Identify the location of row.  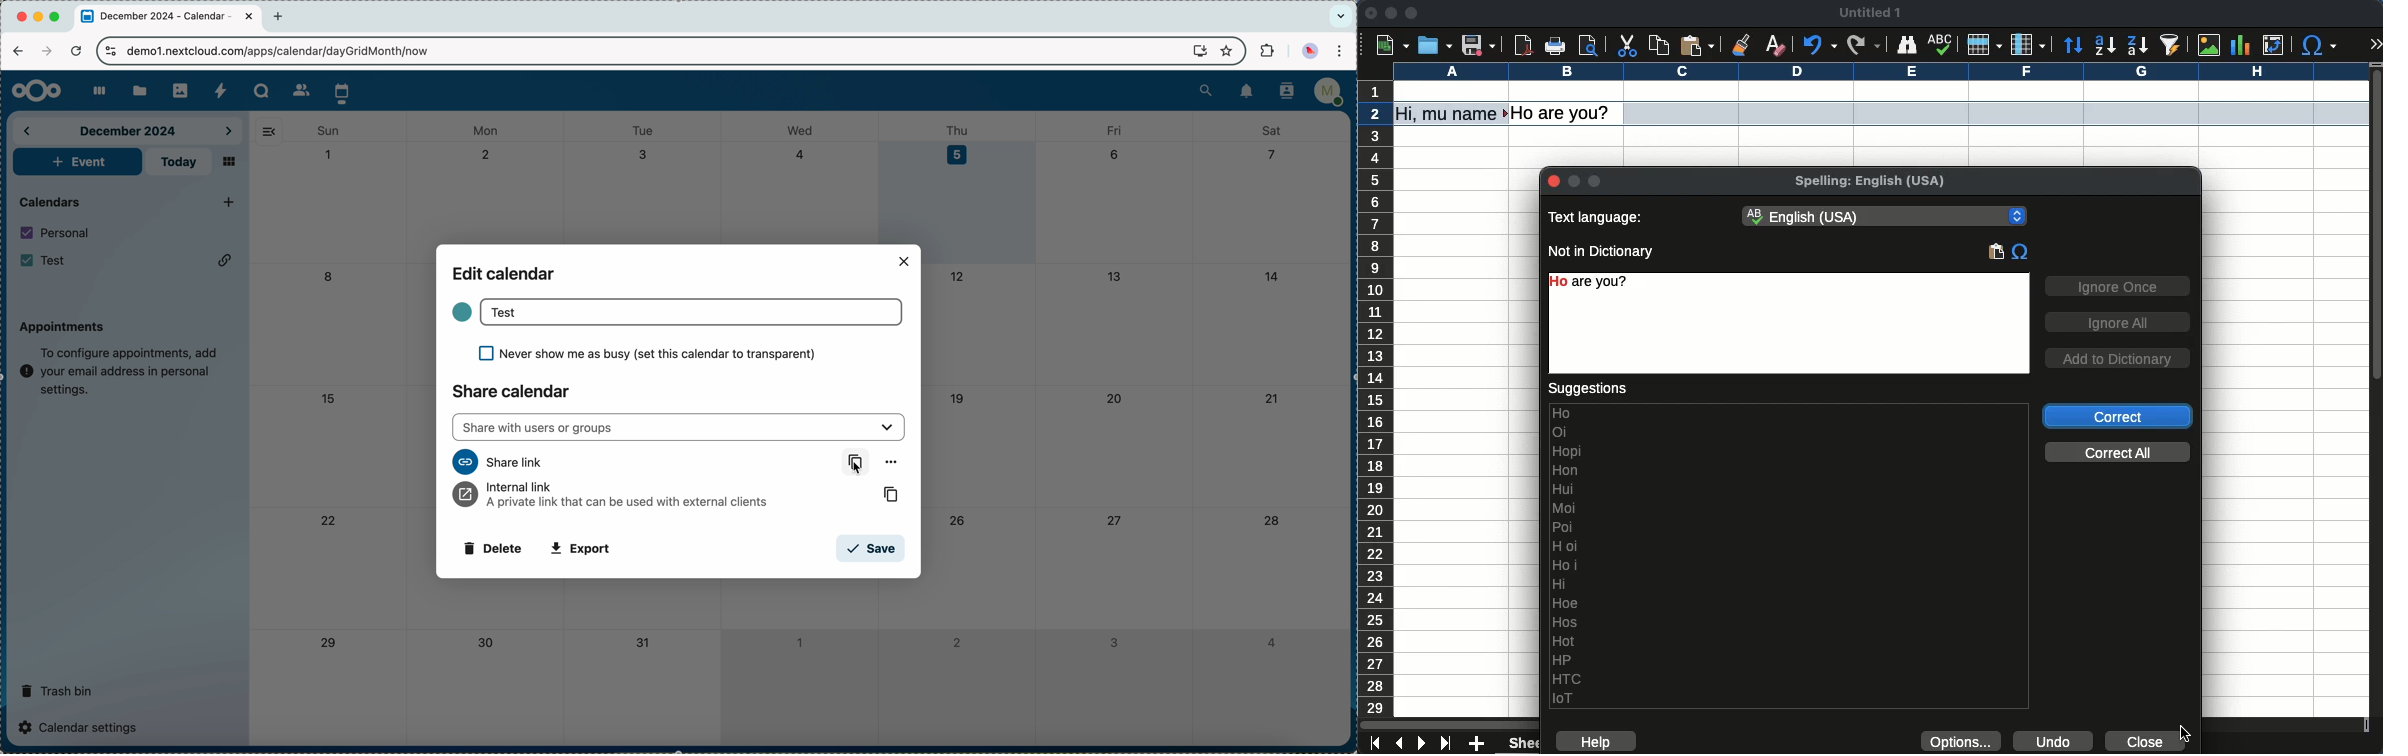
(1984, 46).